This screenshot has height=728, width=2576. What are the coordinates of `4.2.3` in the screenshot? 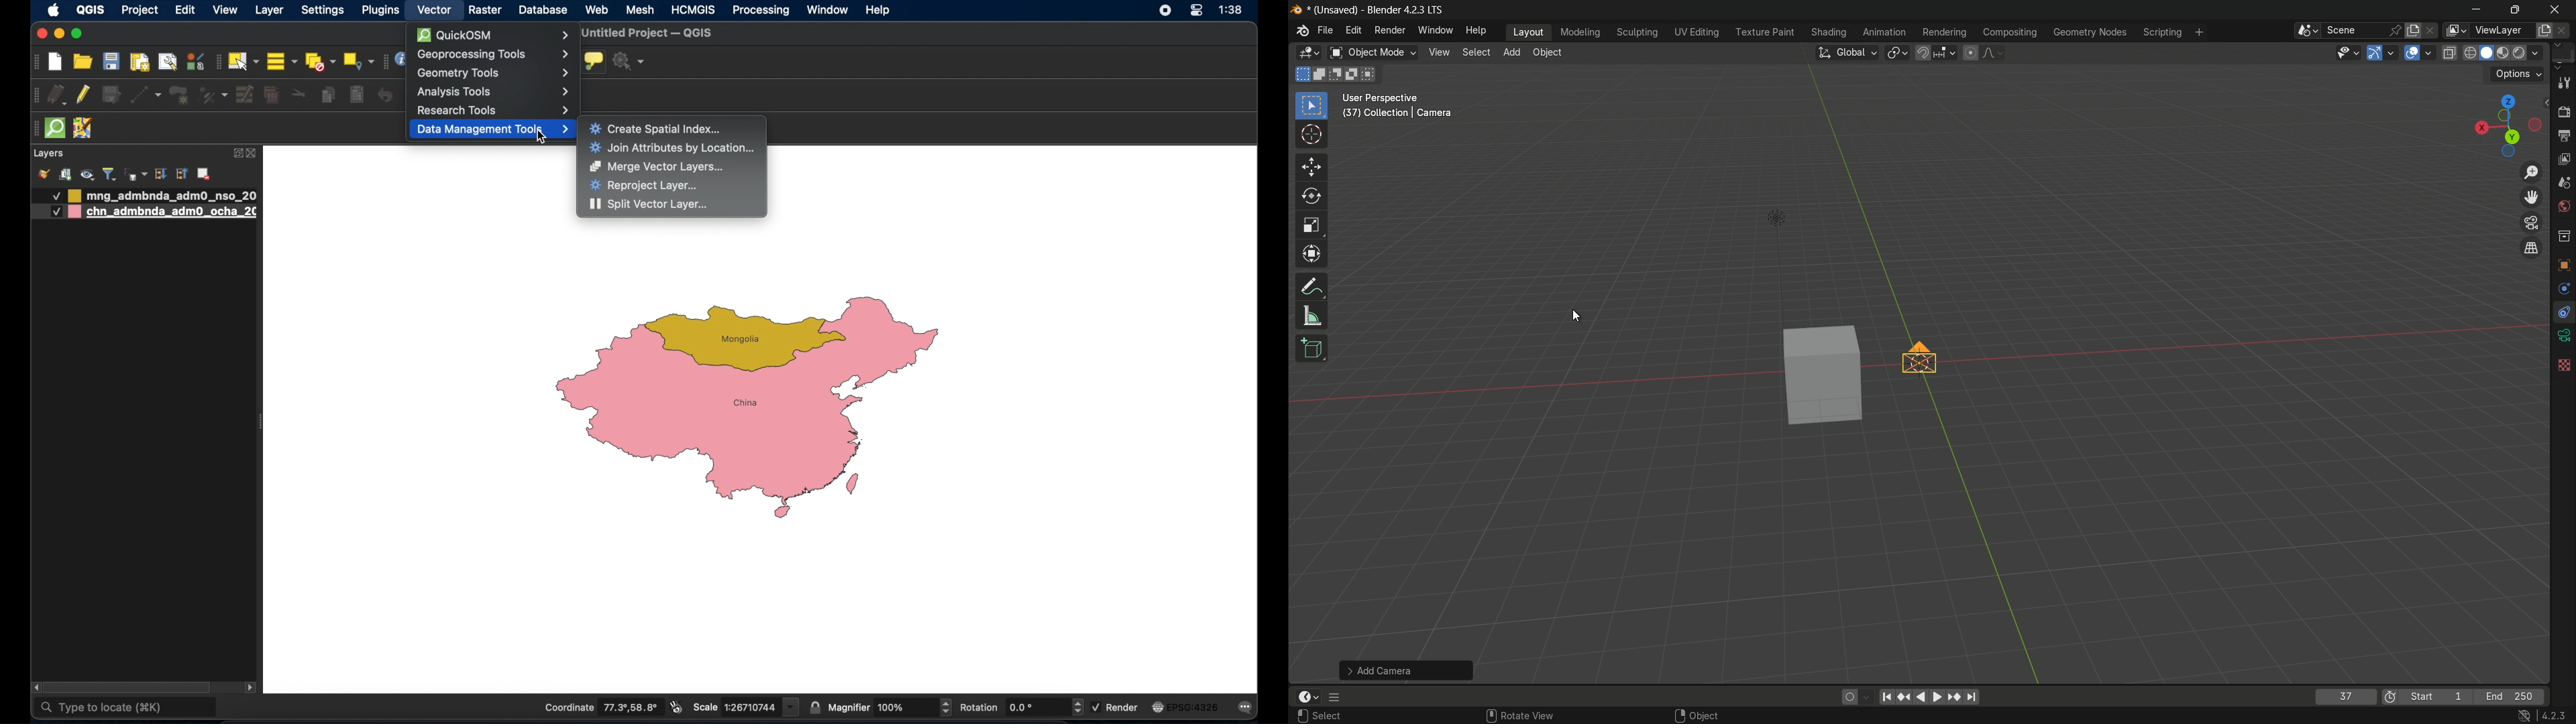 It's located at (2532, 717).